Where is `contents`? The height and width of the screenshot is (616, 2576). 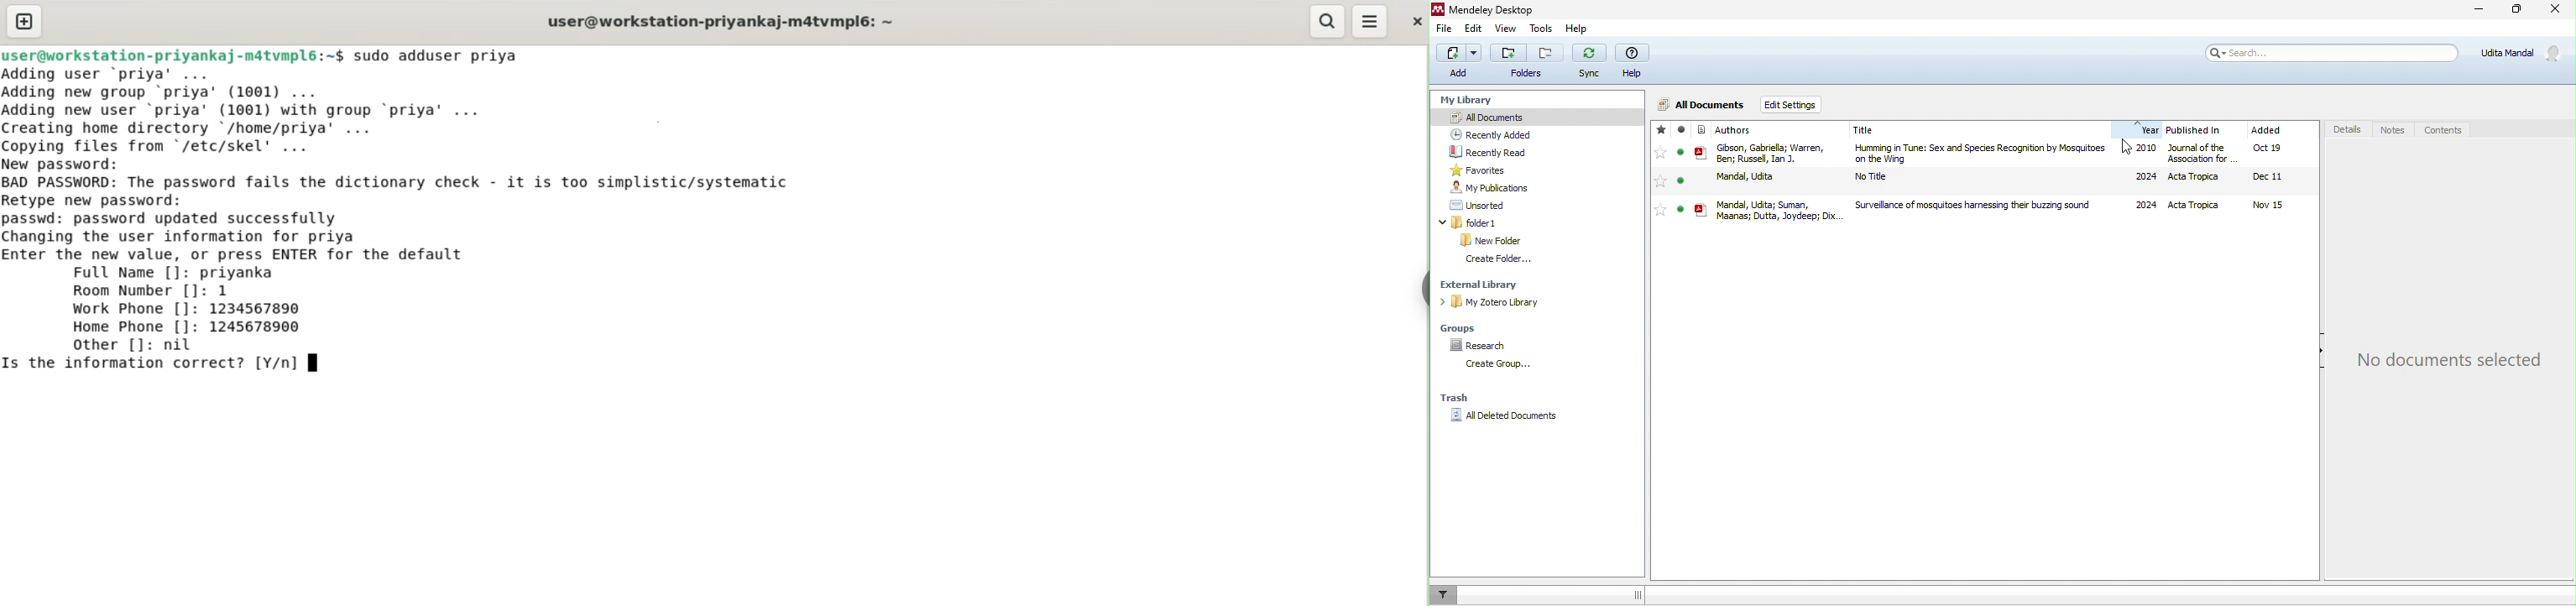
contents is located at coordinates (2441, 130).